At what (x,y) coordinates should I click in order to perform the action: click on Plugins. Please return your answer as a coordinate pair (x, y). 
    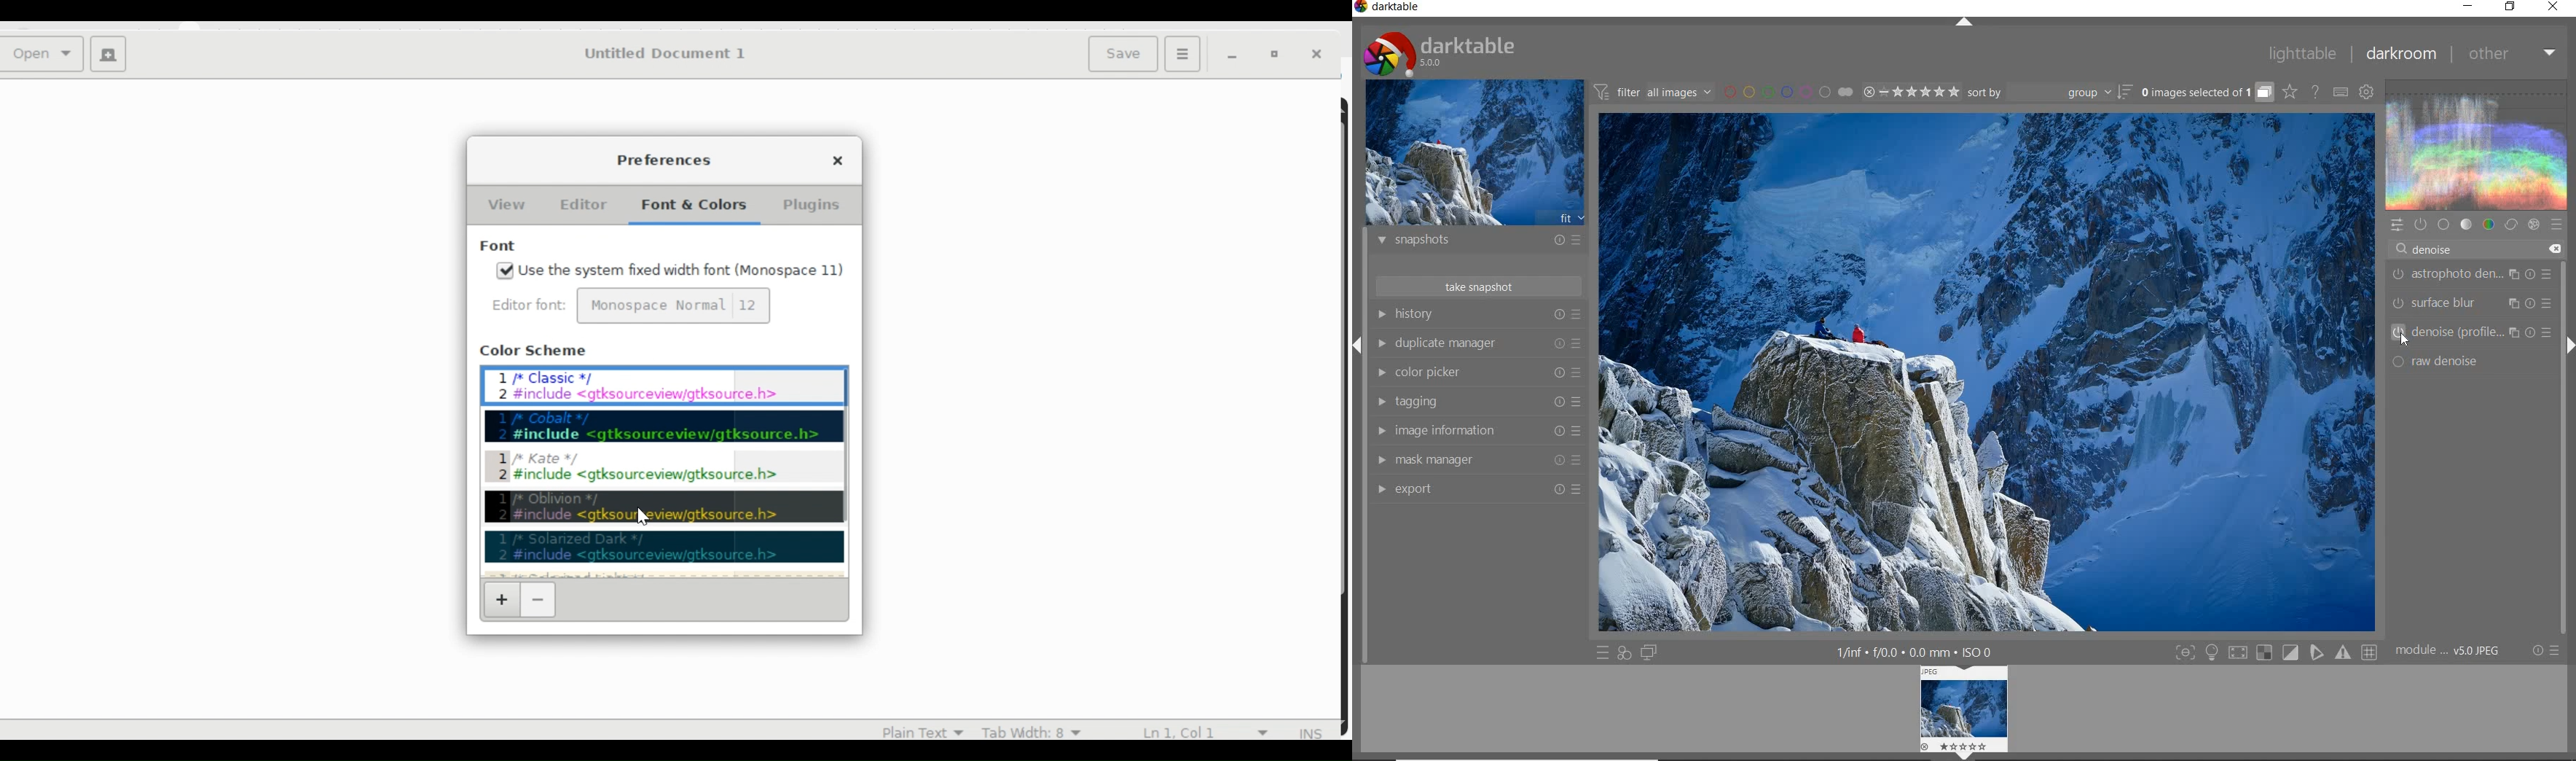
    Looking at the image, I should click on (811, 206).